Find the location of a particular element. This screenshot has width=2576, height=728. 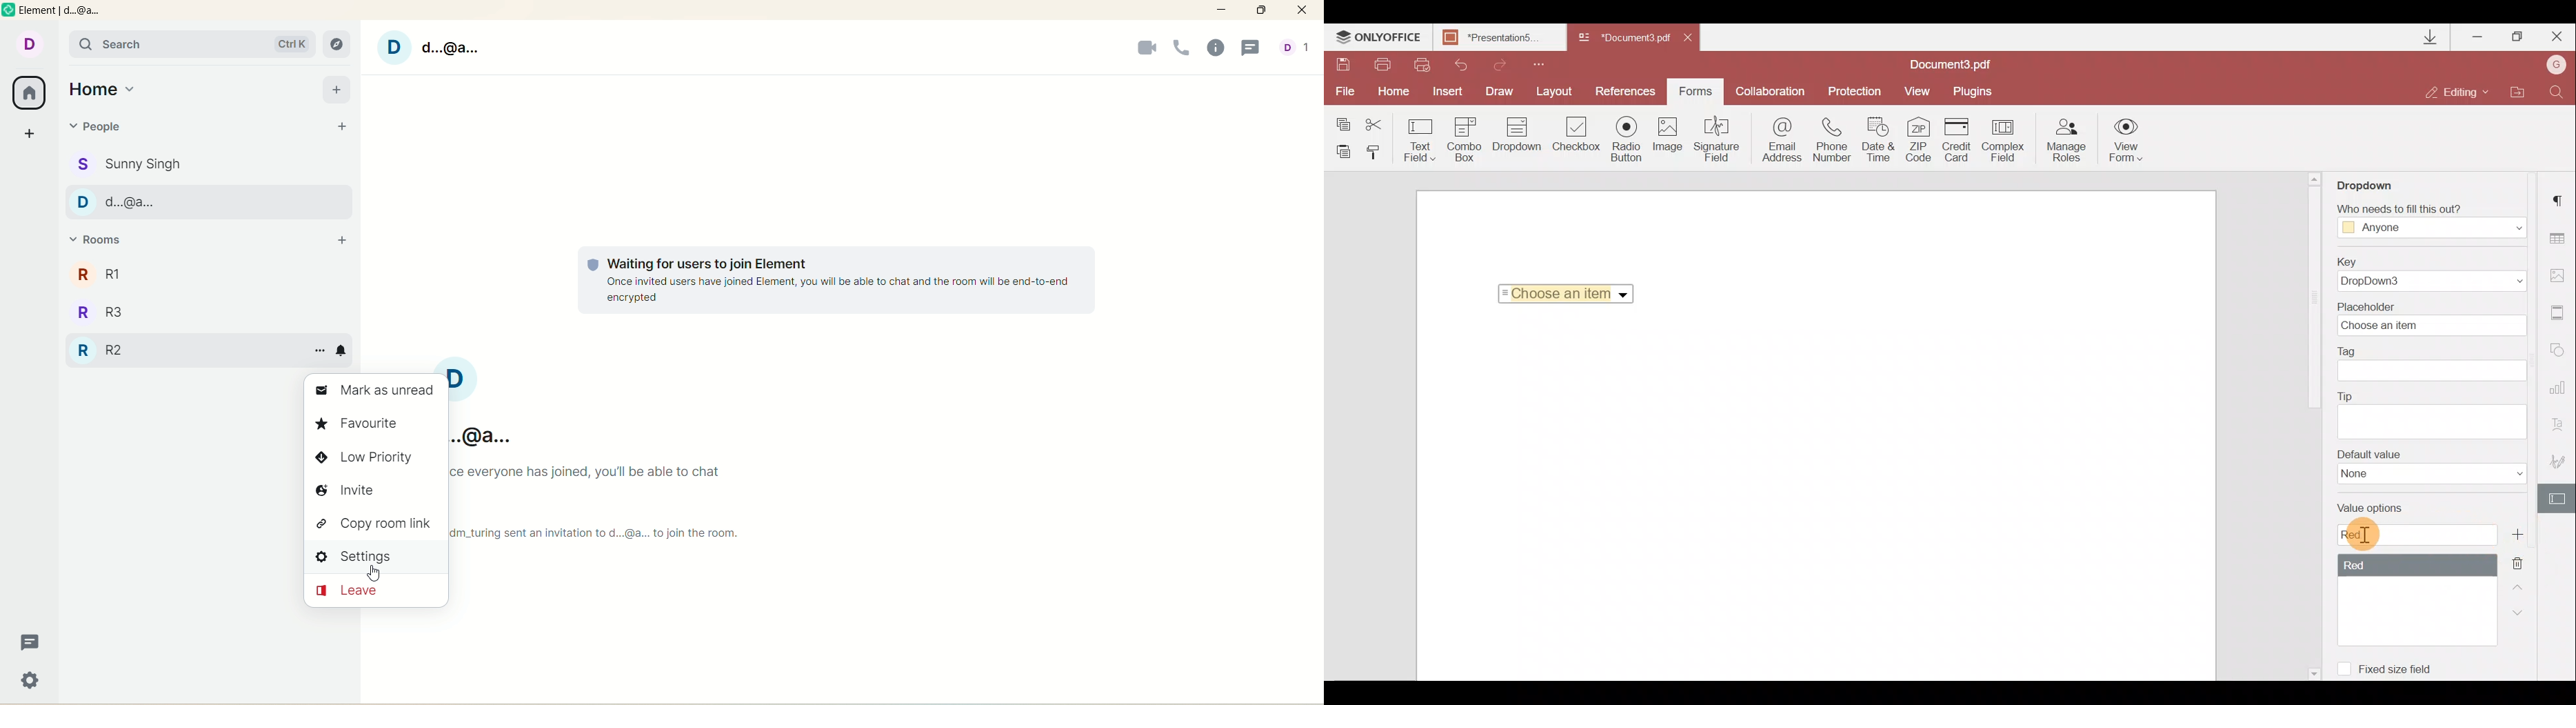

Minimize is located at coordinates (2476, 37).